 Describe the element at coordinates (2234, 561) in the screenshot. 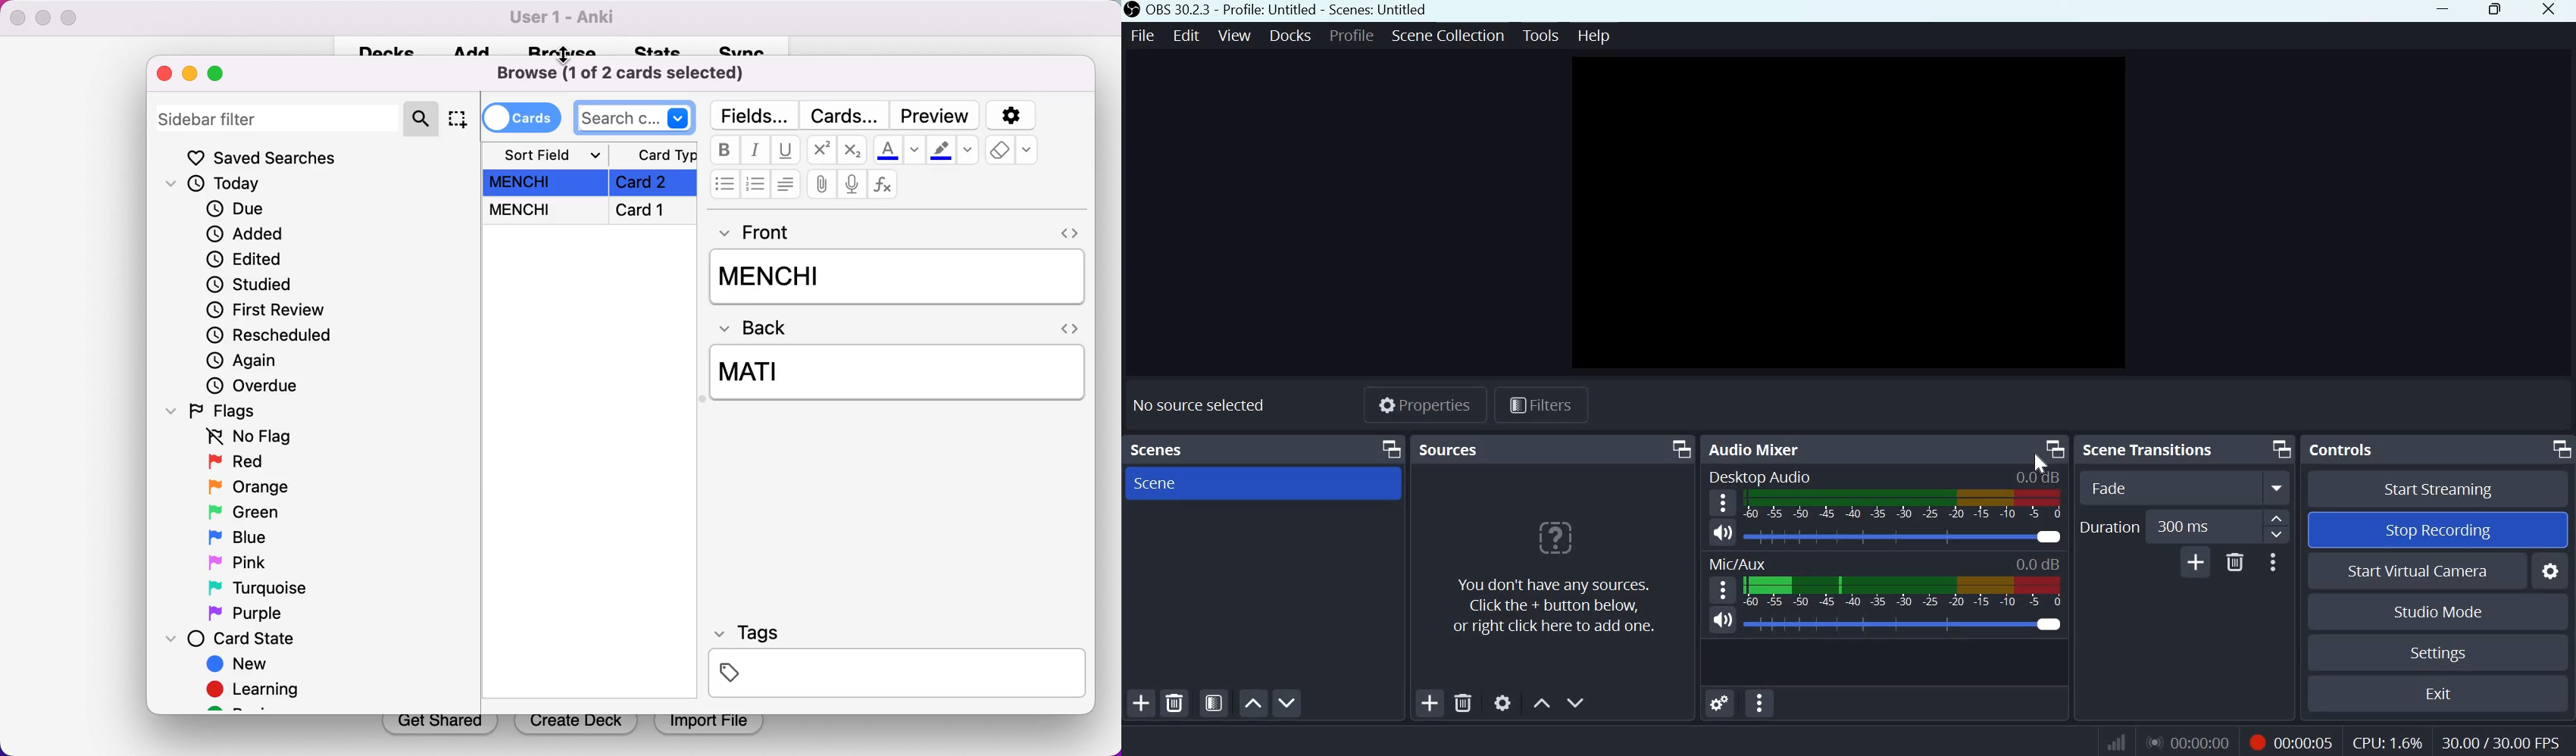

I see `Delete Transition` at that location.